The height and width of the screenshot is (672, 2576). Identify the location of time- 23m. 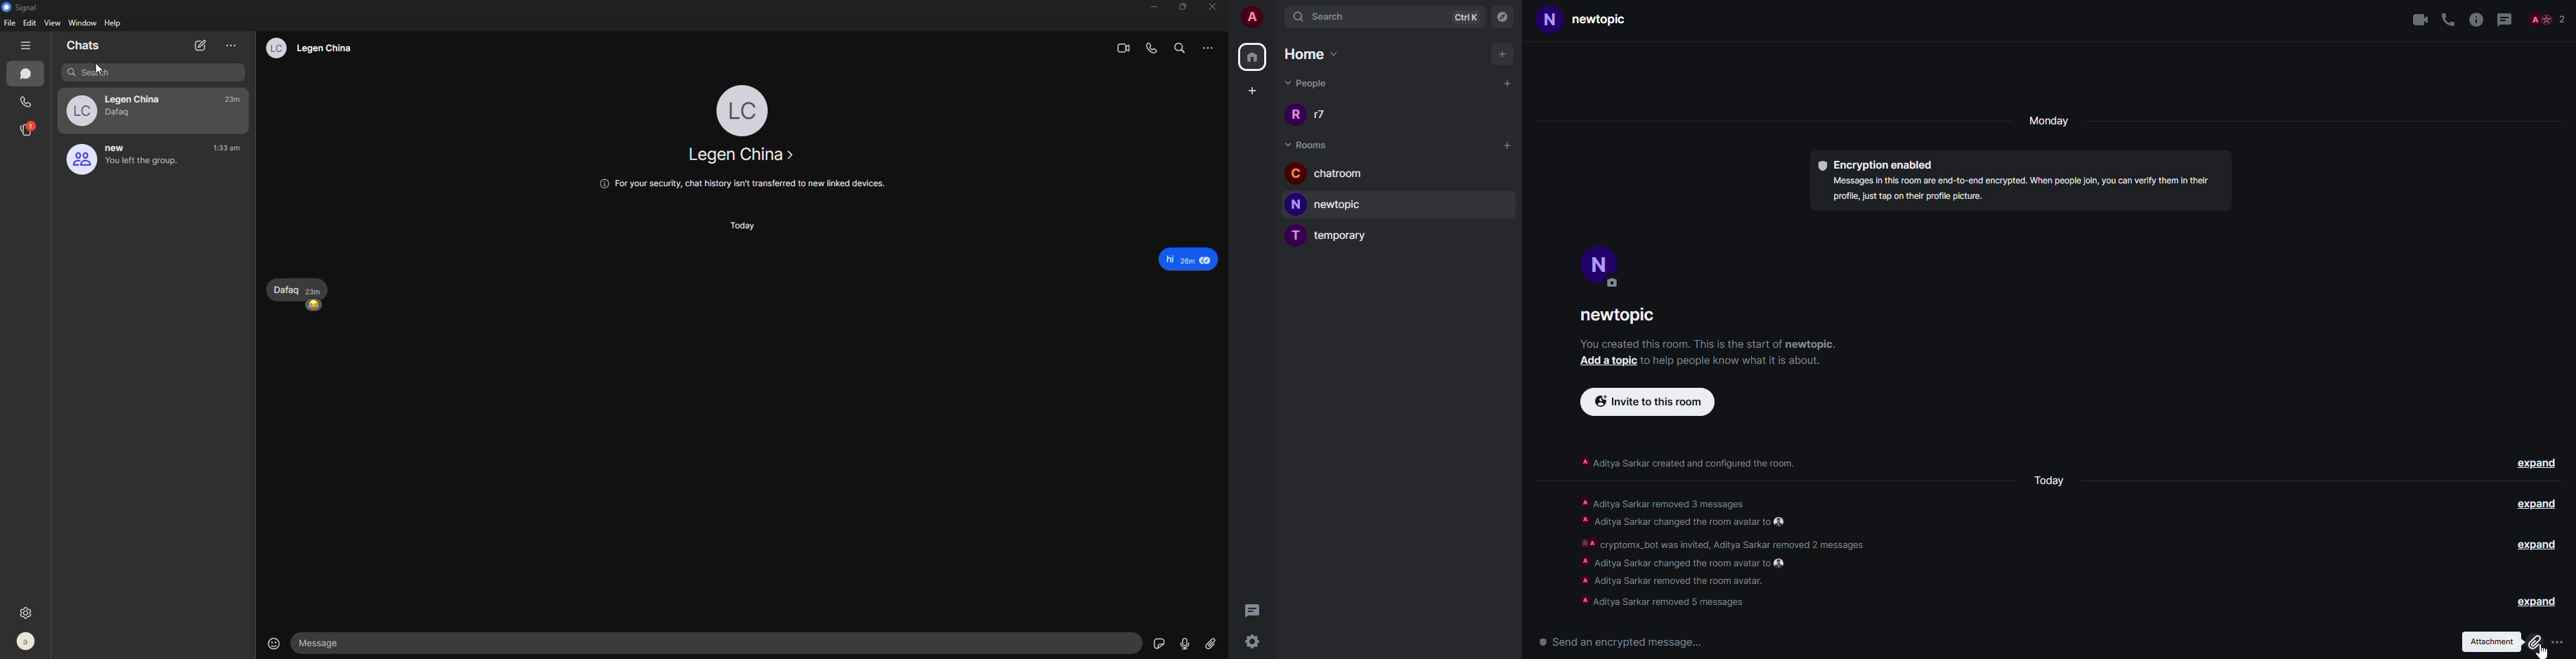
(236, 100).